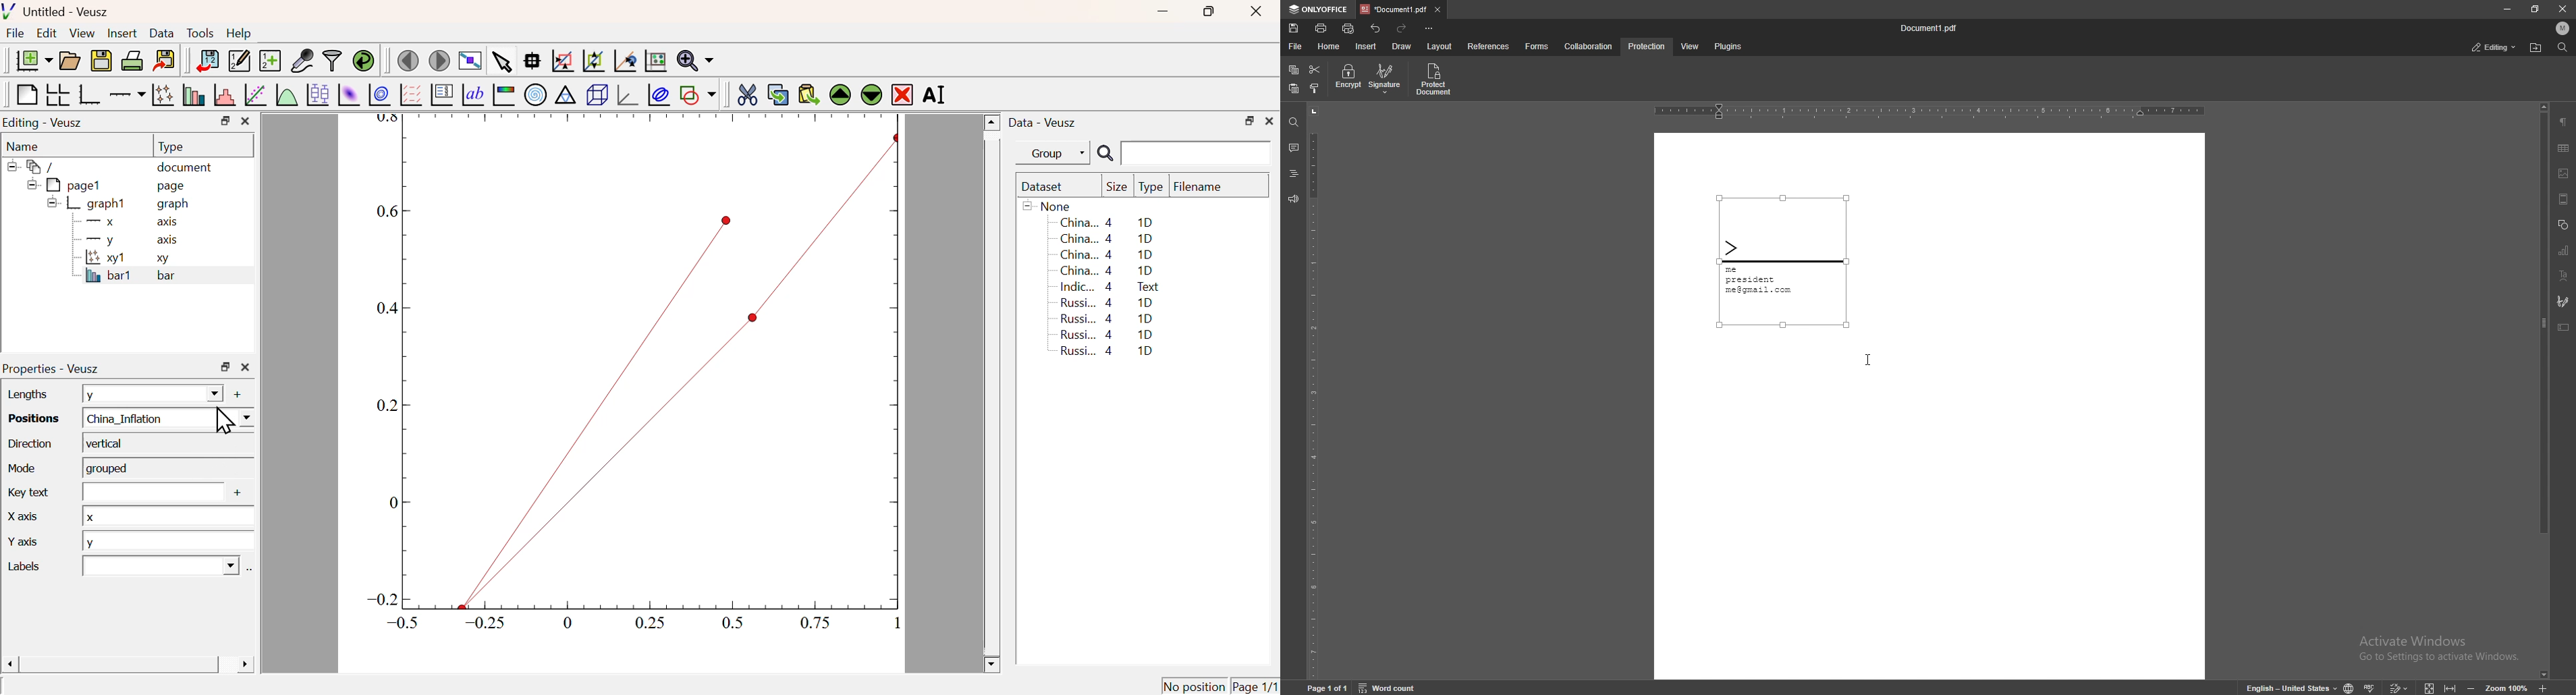  Describe the element at coordinates (593, 59) in the screenshot. I see `Zoom out graph axis` at that location.